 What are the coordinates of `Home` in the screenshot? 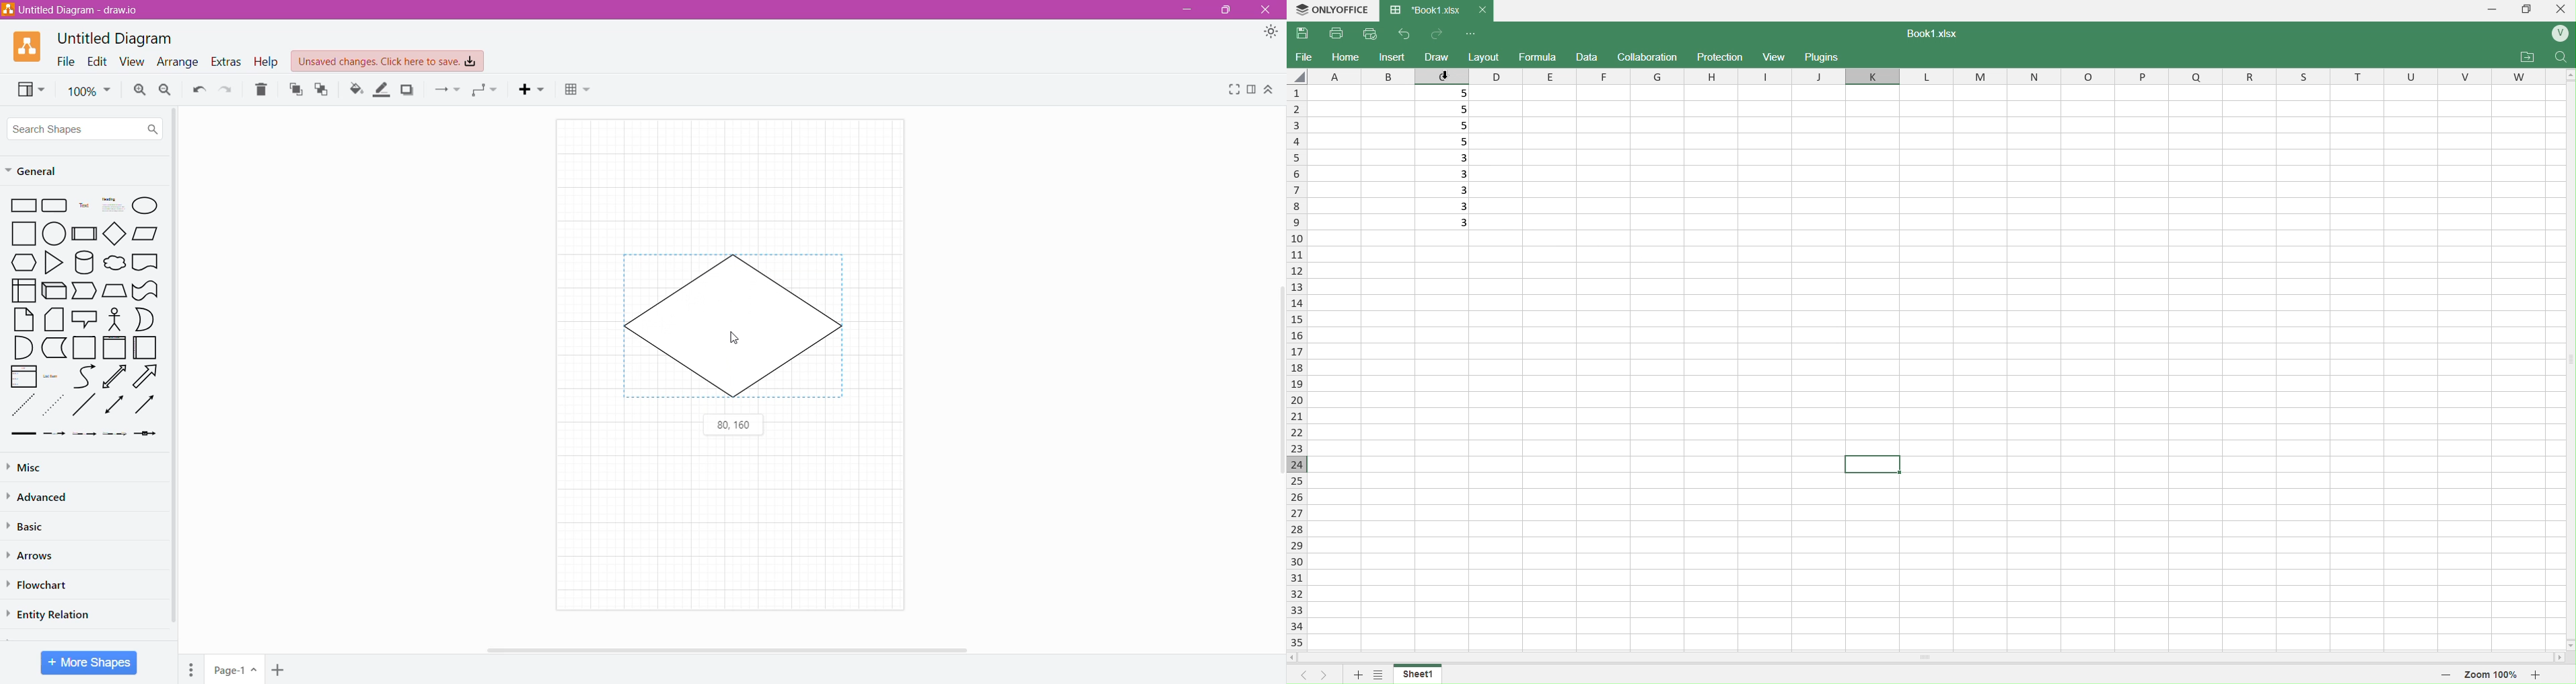 It's located at (1345, 57).